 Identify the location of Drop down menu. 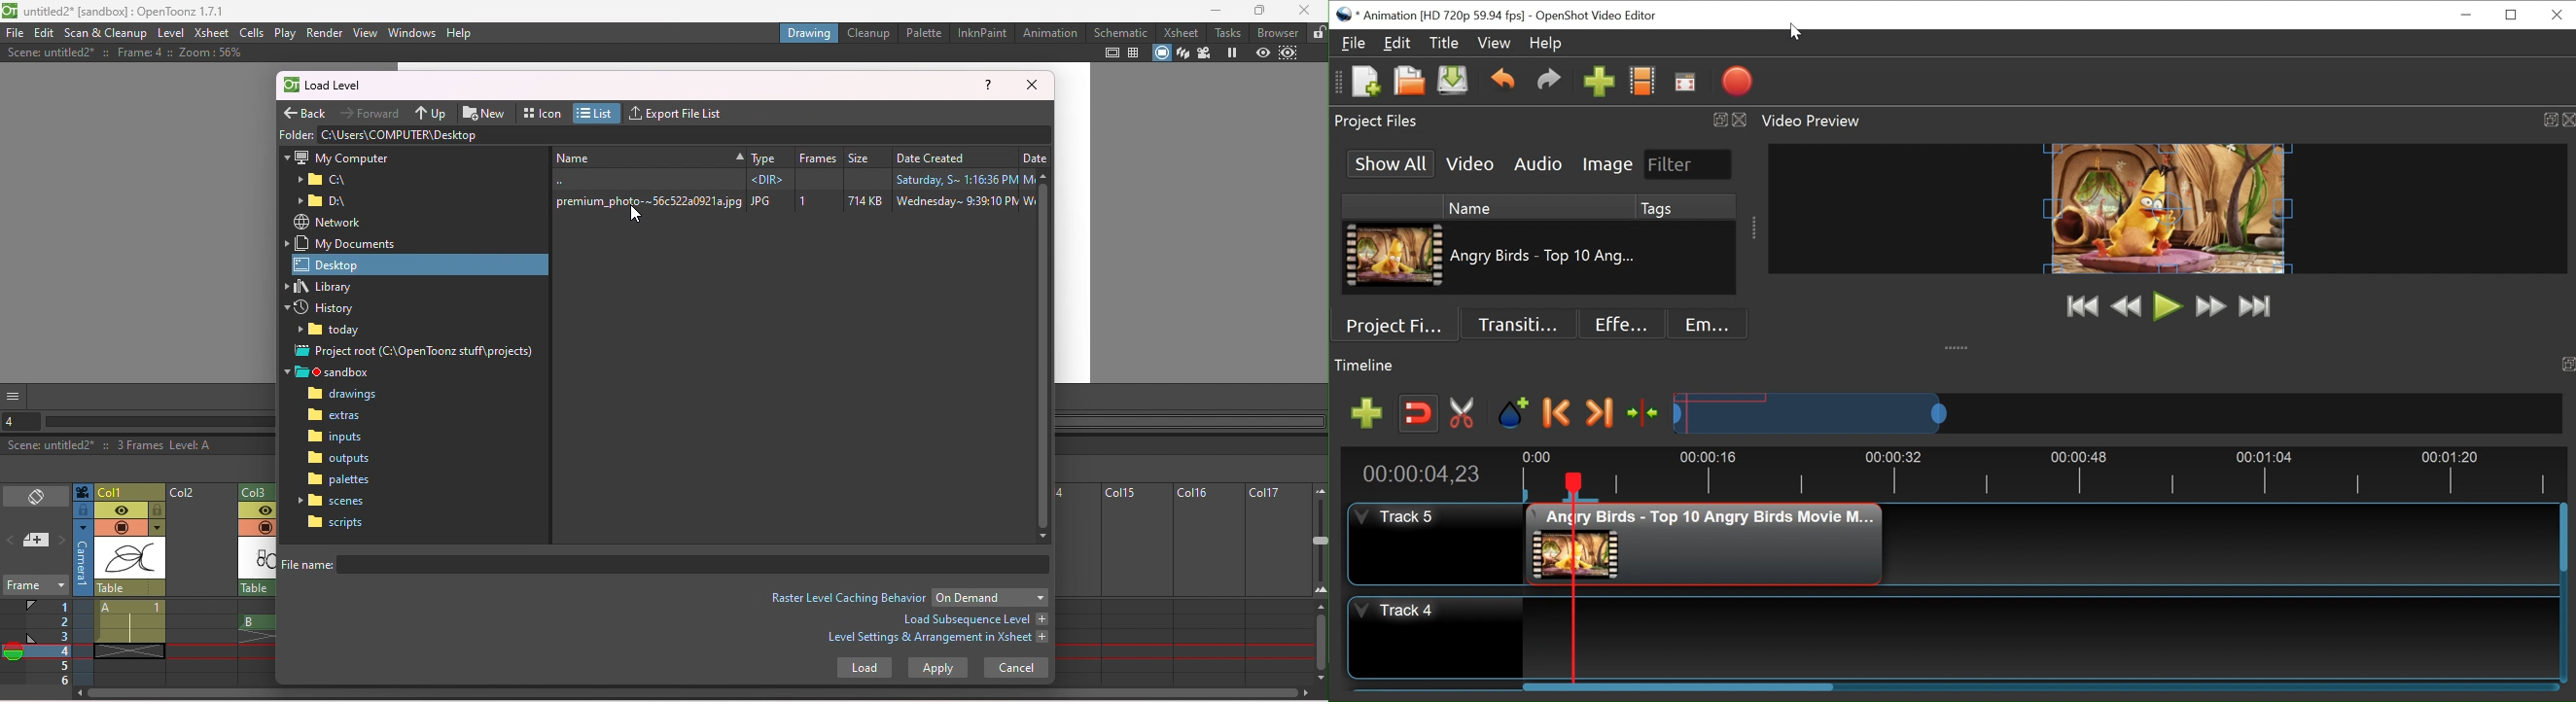
(990, 597).